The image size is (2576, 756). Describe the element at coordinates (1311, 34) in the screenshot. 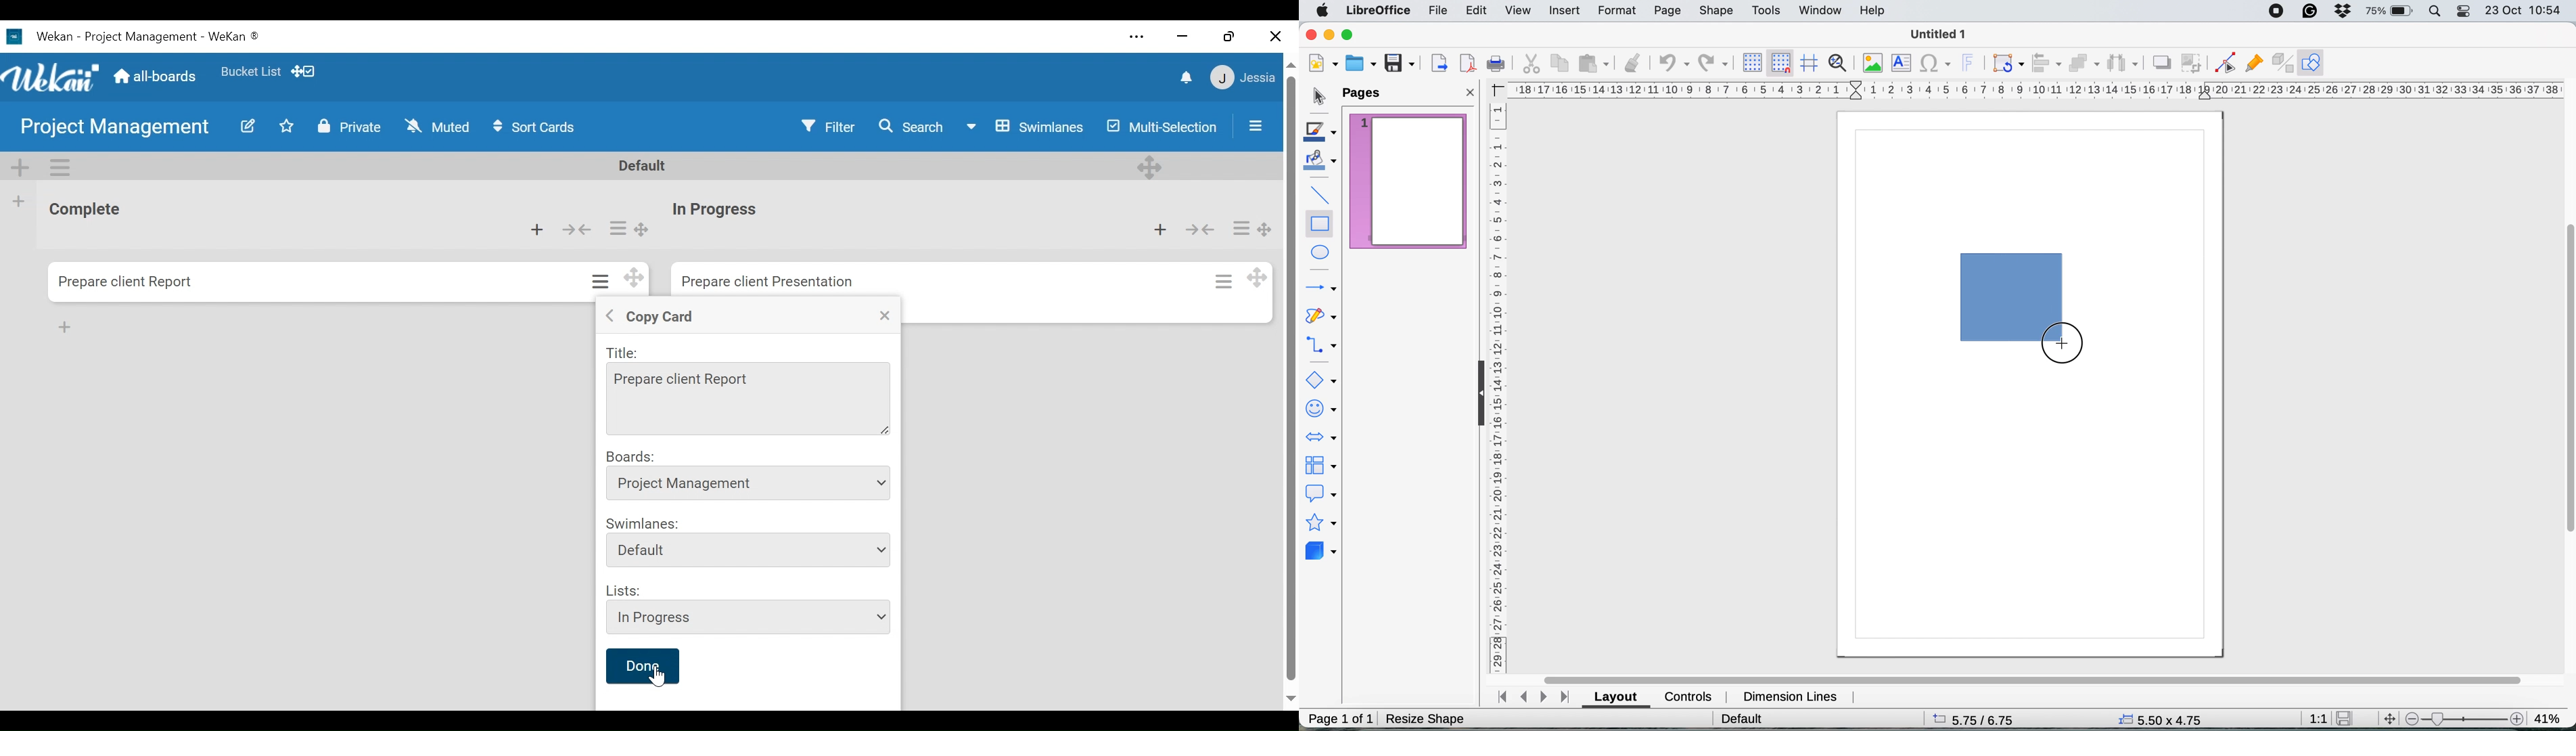

I see `close` at that location.